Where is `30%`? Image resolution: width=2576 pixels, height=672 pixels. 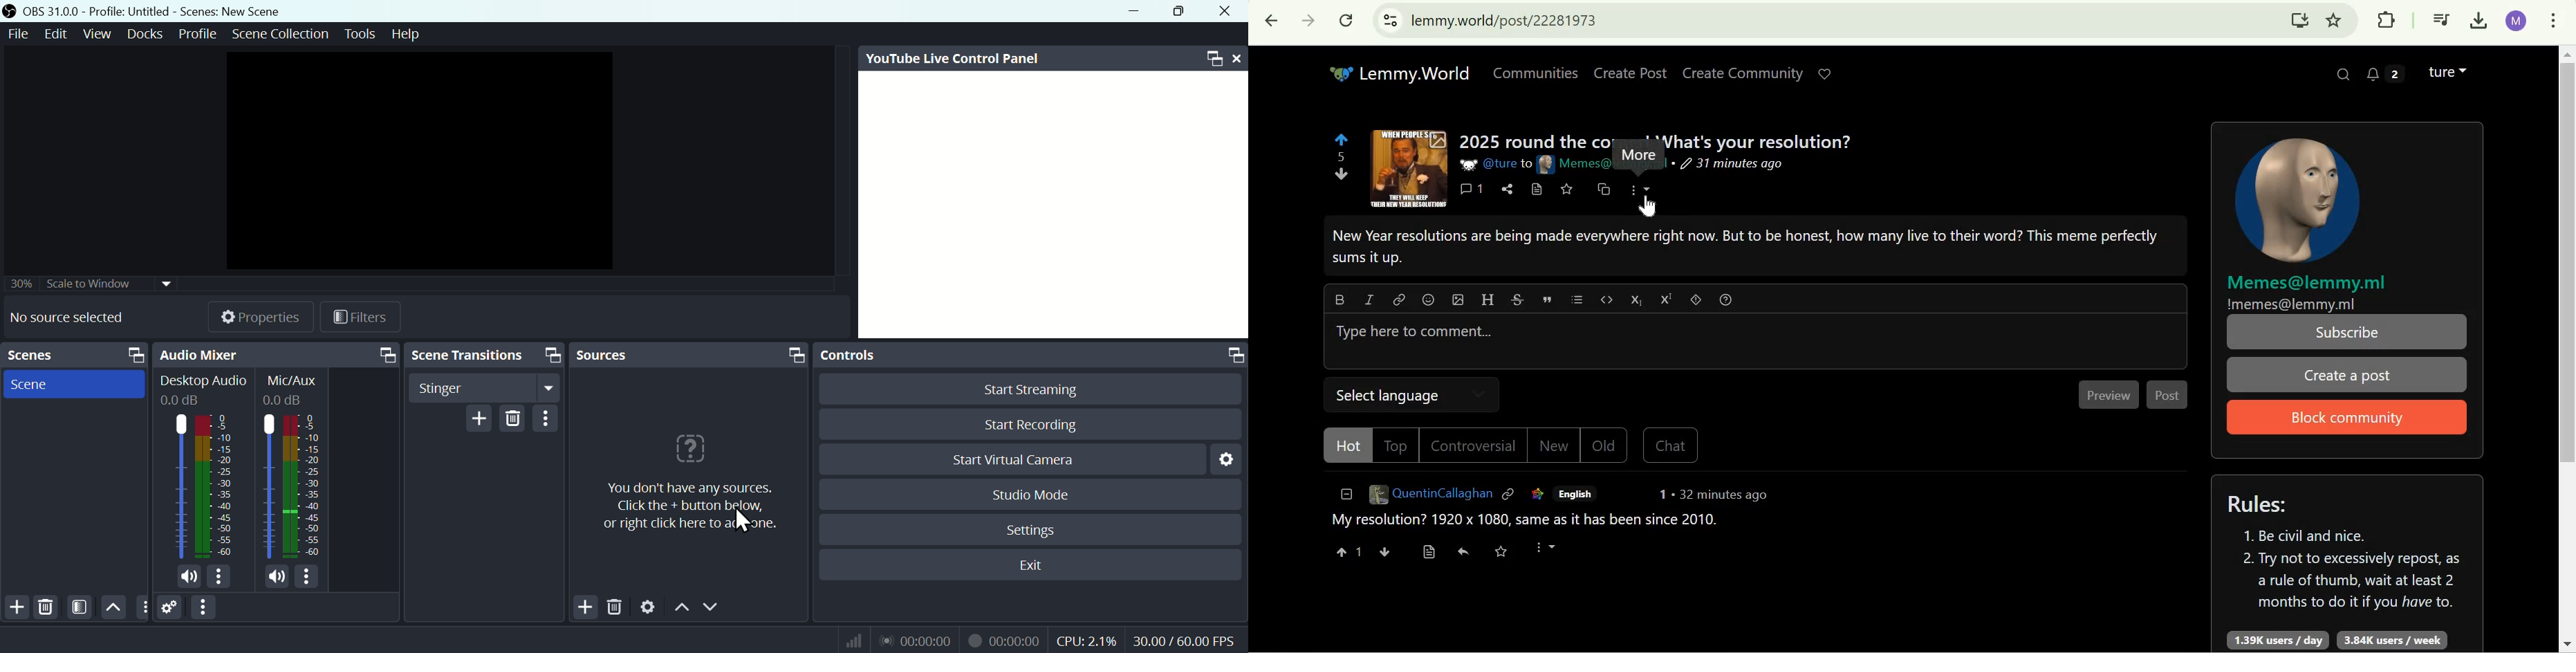
30% is located at coordinates (19, 283).